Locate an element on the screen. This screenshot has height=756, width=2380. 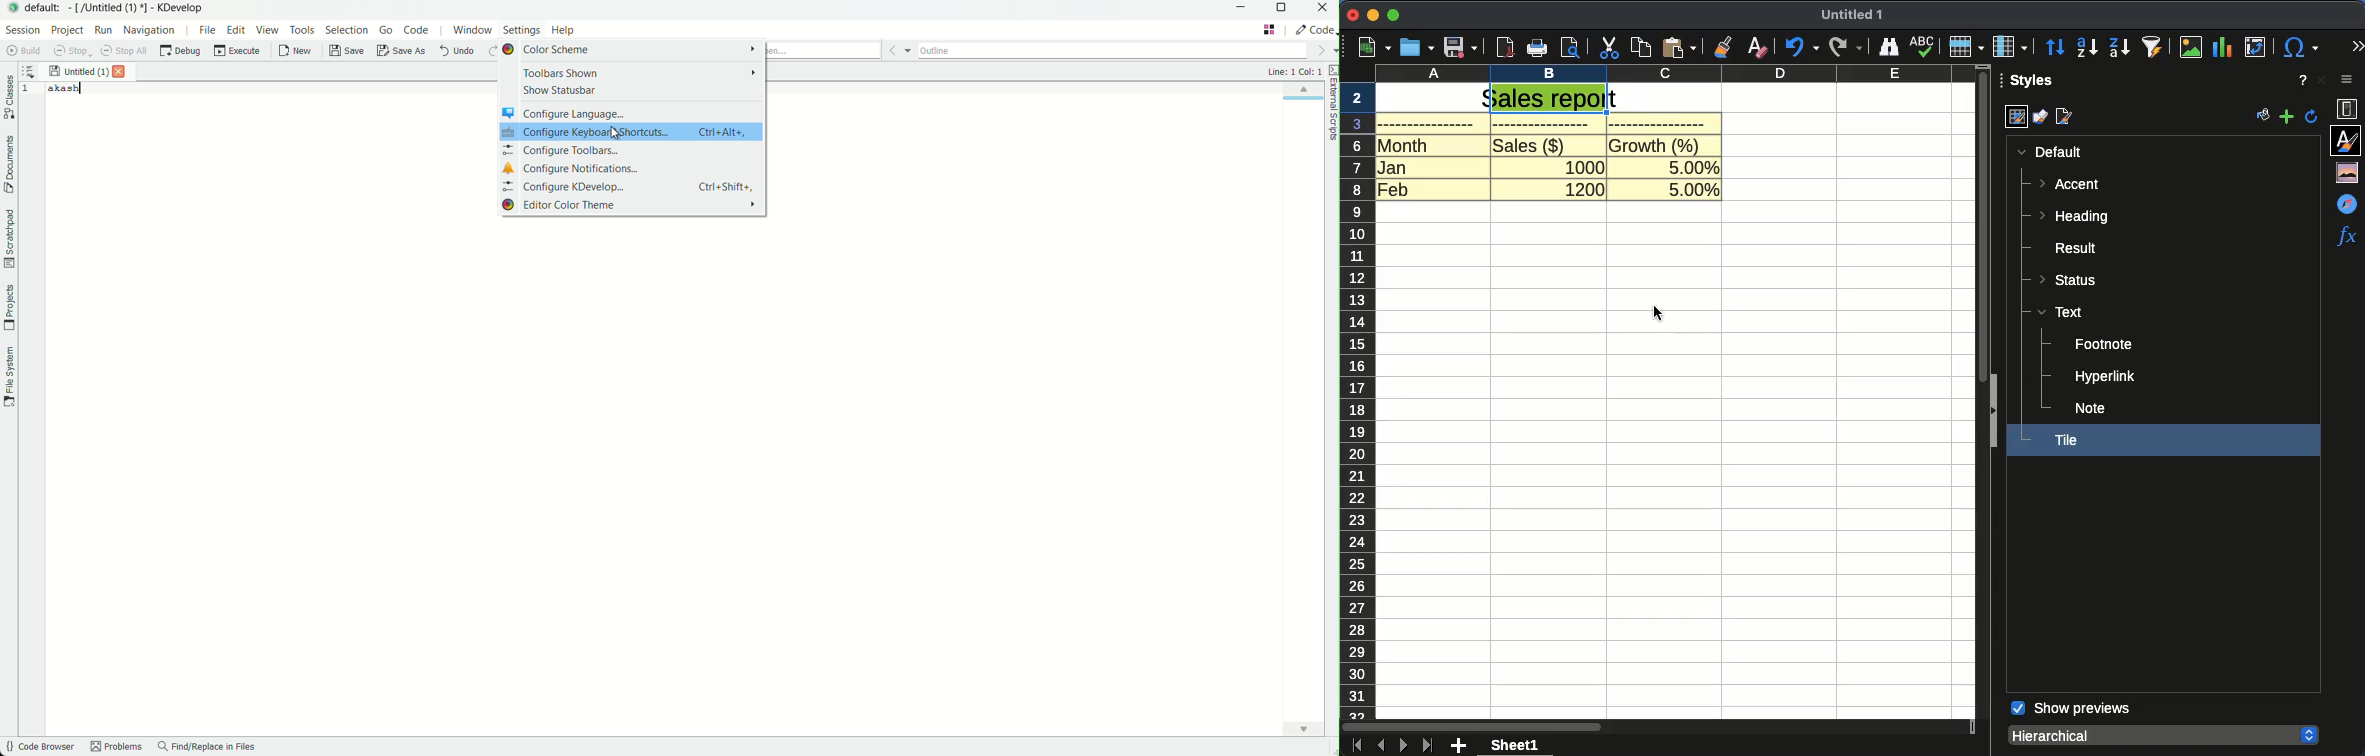
Sales report - tile inserted is located at coordinates (1547, 99).